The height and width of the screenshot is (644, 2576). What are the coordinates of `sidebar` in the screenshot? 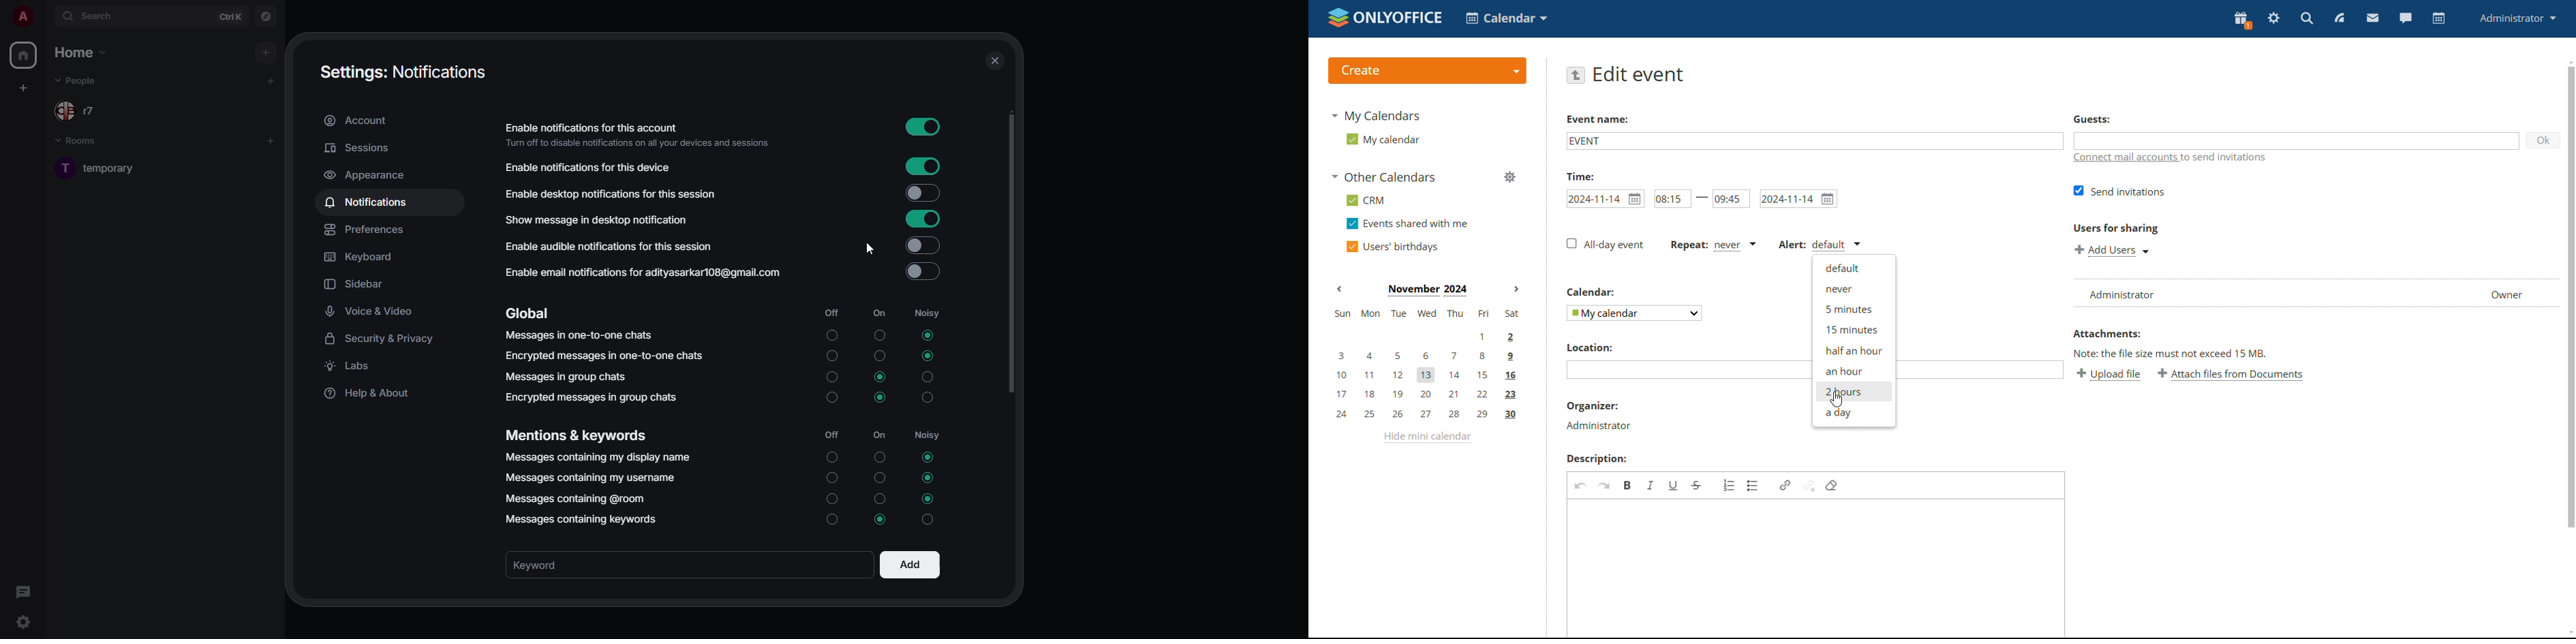 It's located at (356, 285).